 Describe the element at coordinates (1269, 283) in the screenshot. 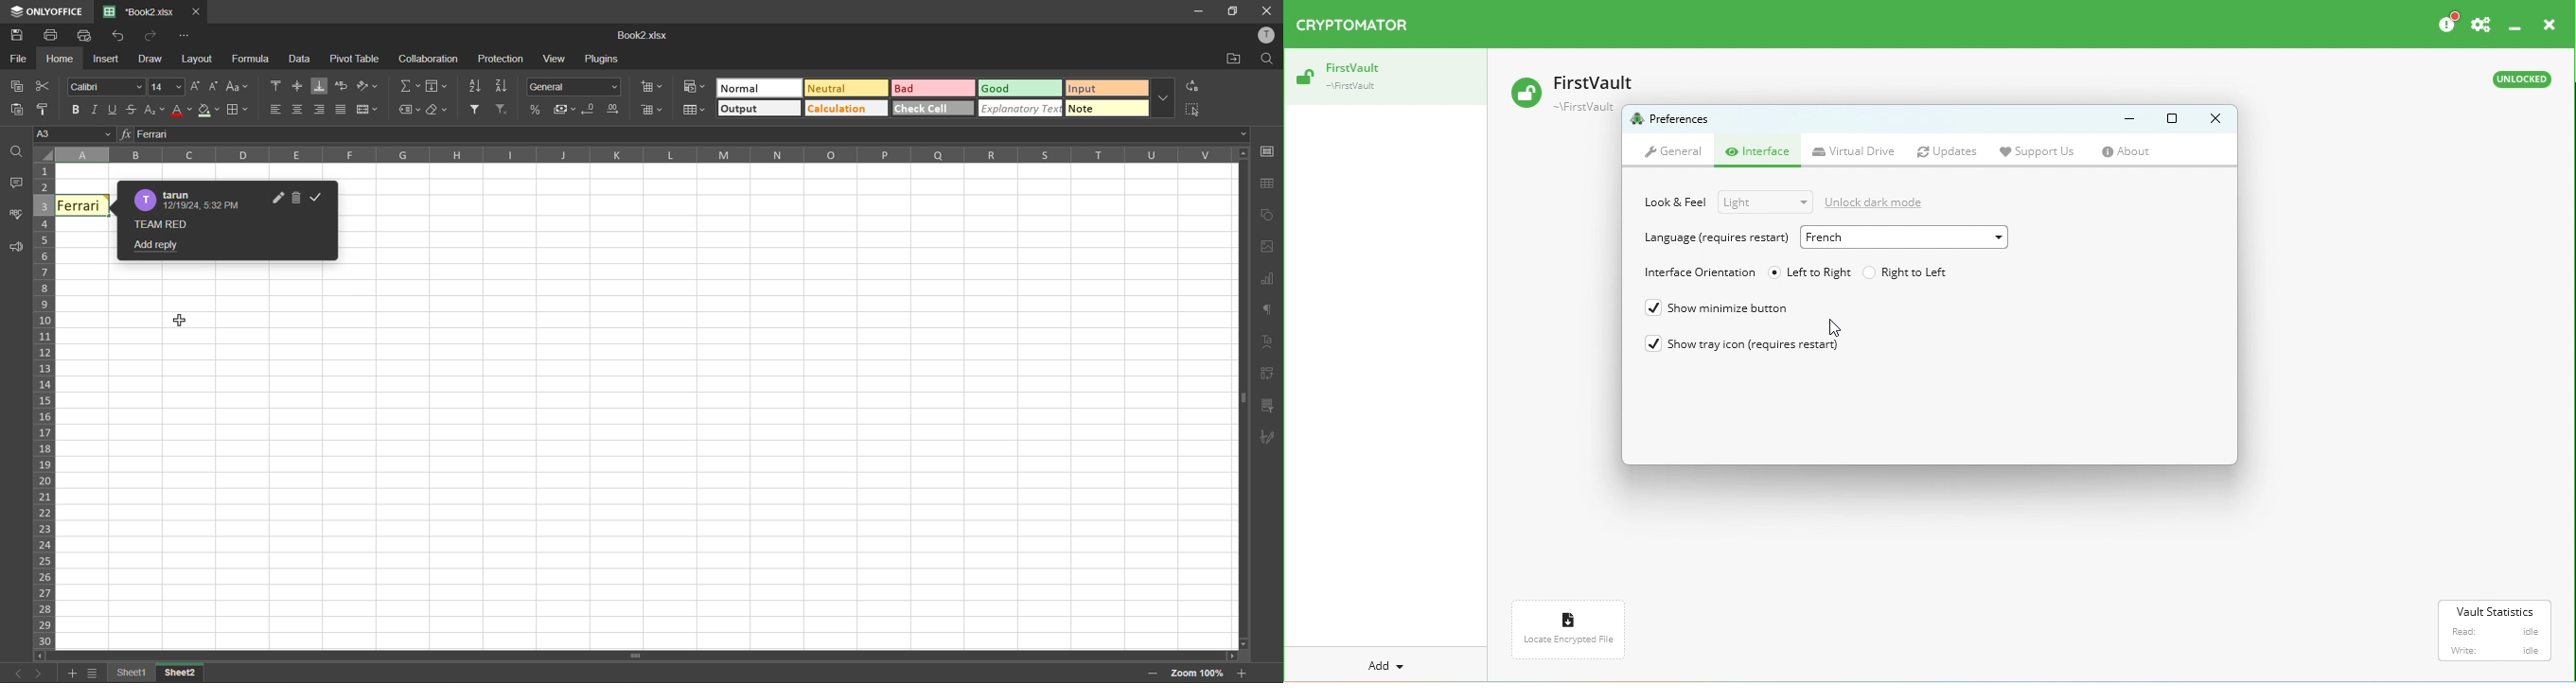

I see `charts` at that location.